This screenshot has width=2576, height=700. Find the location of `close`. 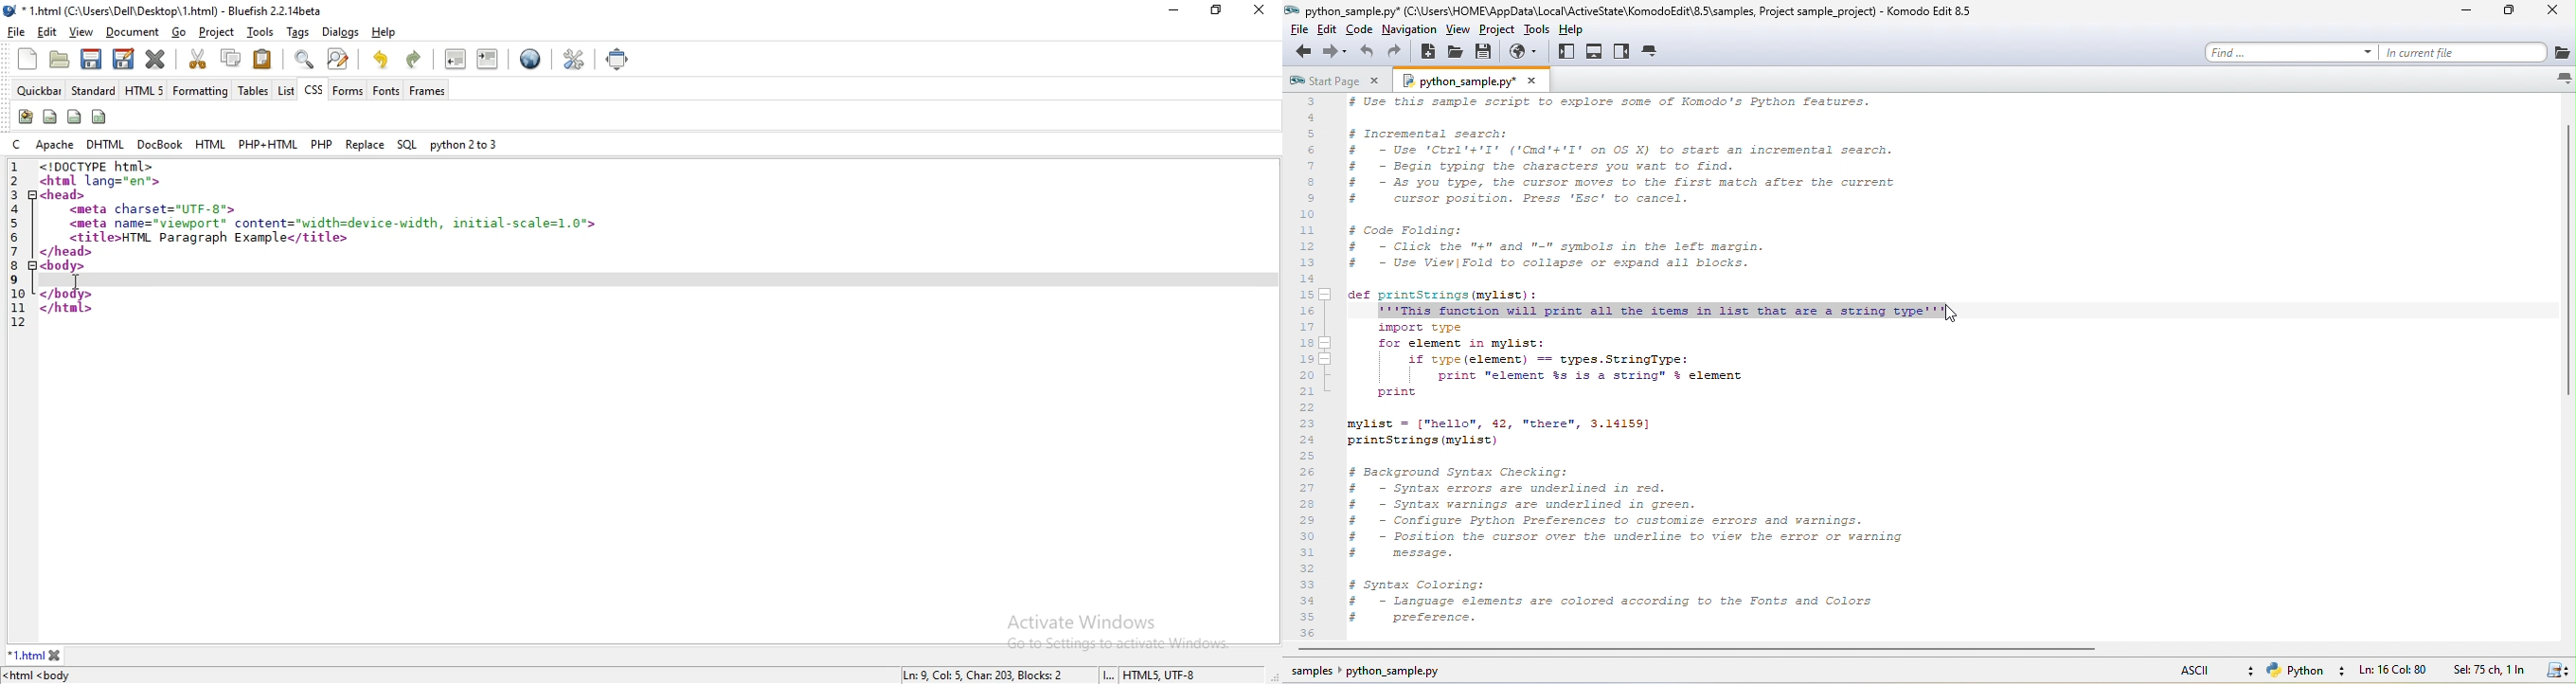

close is located at coordinates (1259, 9).